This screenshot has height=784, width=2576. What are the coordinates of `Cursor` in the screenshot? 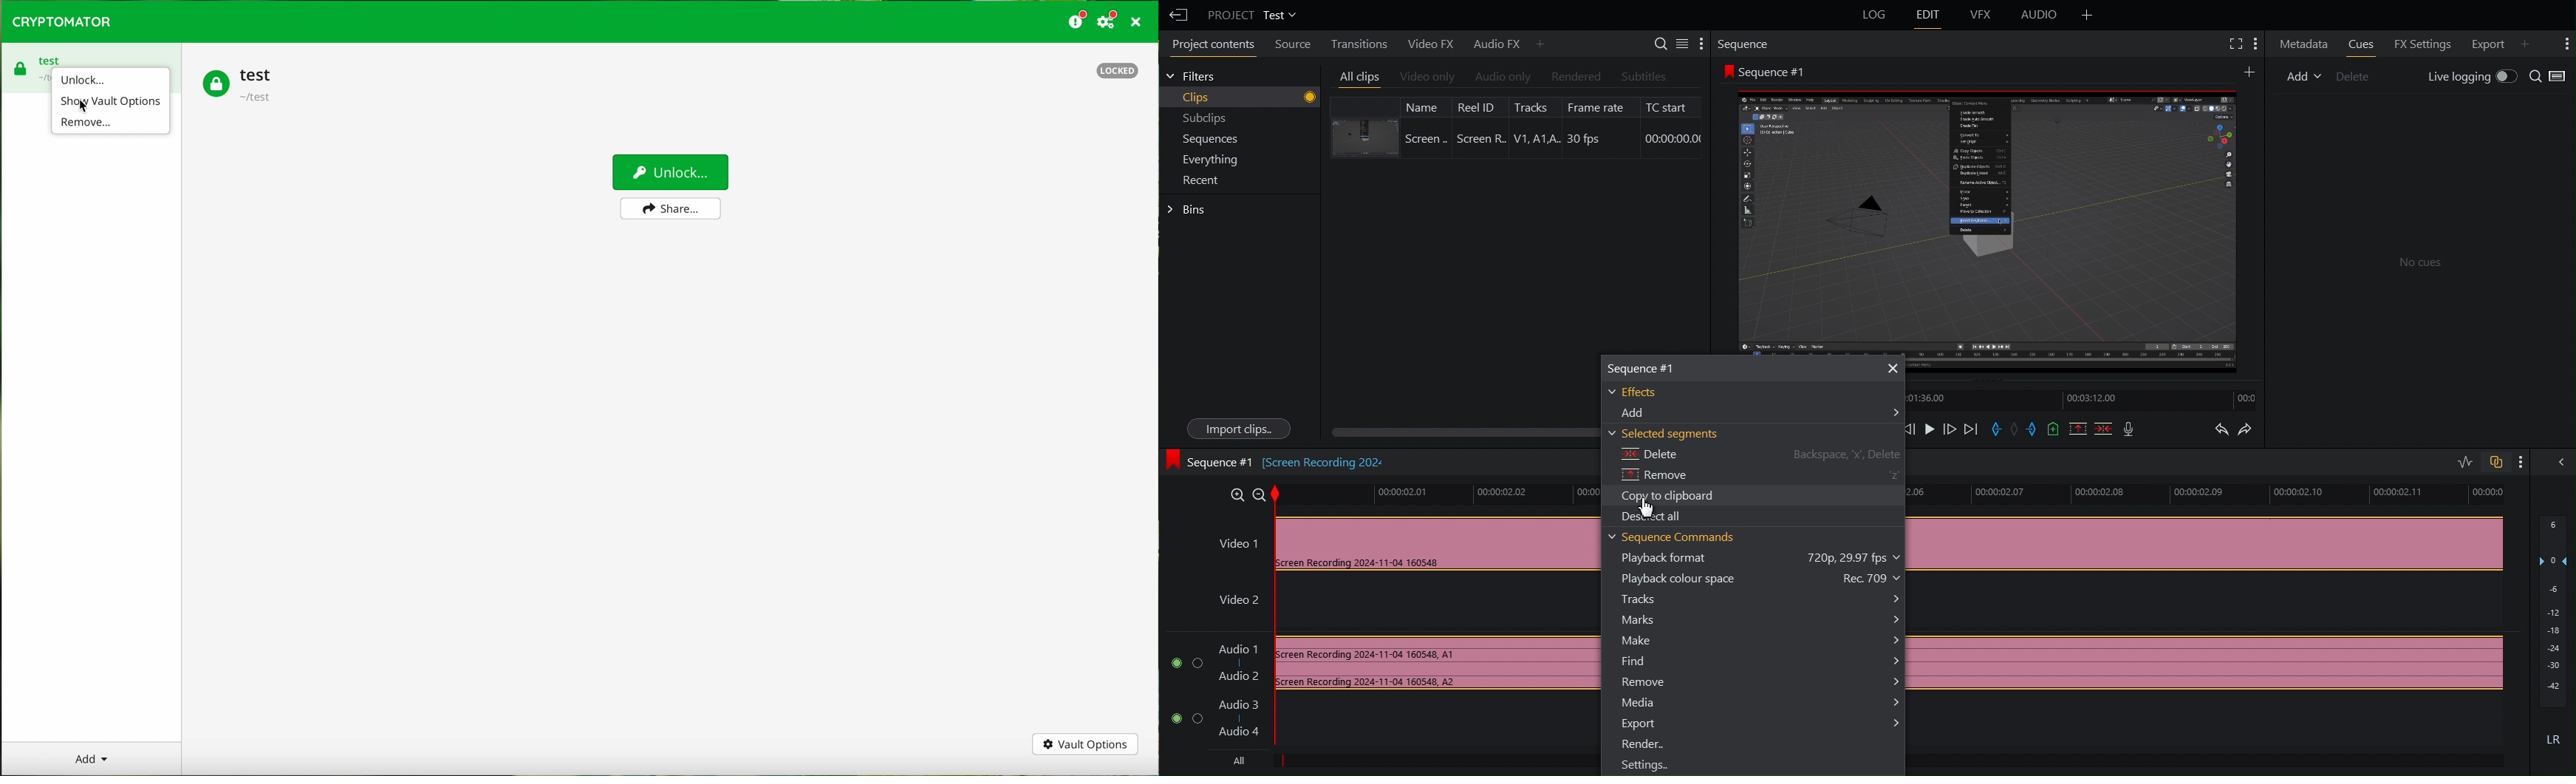 It's located at (1647, 506).